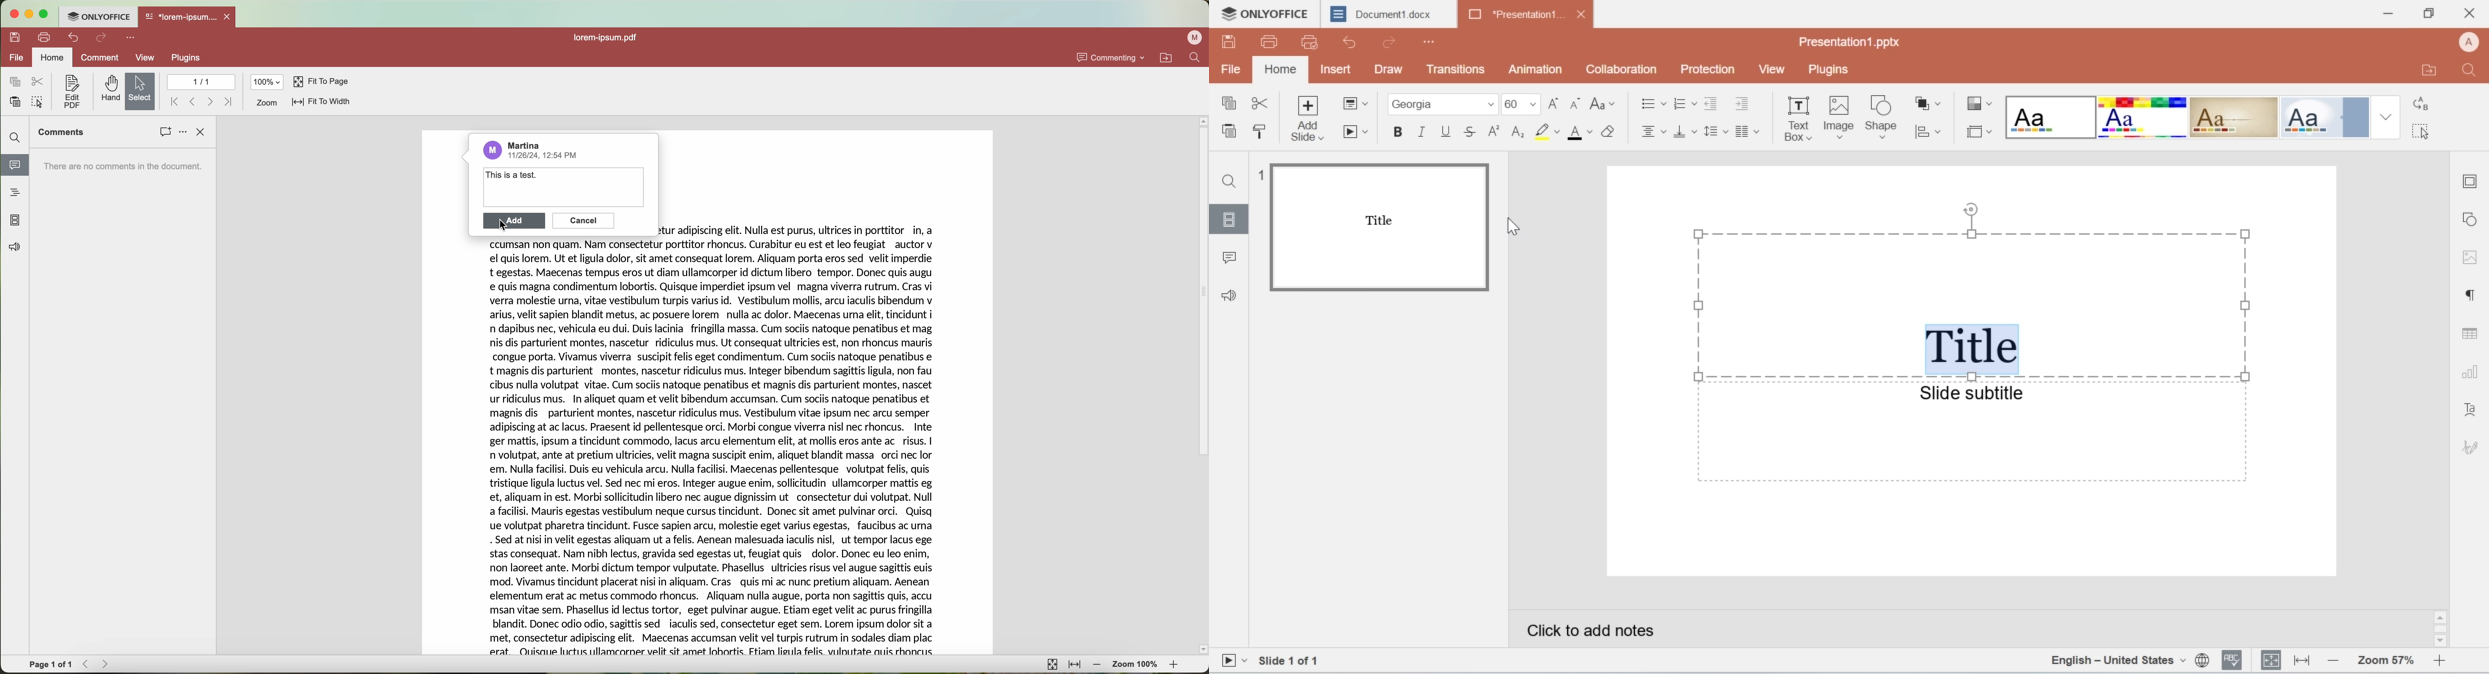  Describe the element at coordinates (1967, 372) in the screenshot. I see `canvas` at that location.